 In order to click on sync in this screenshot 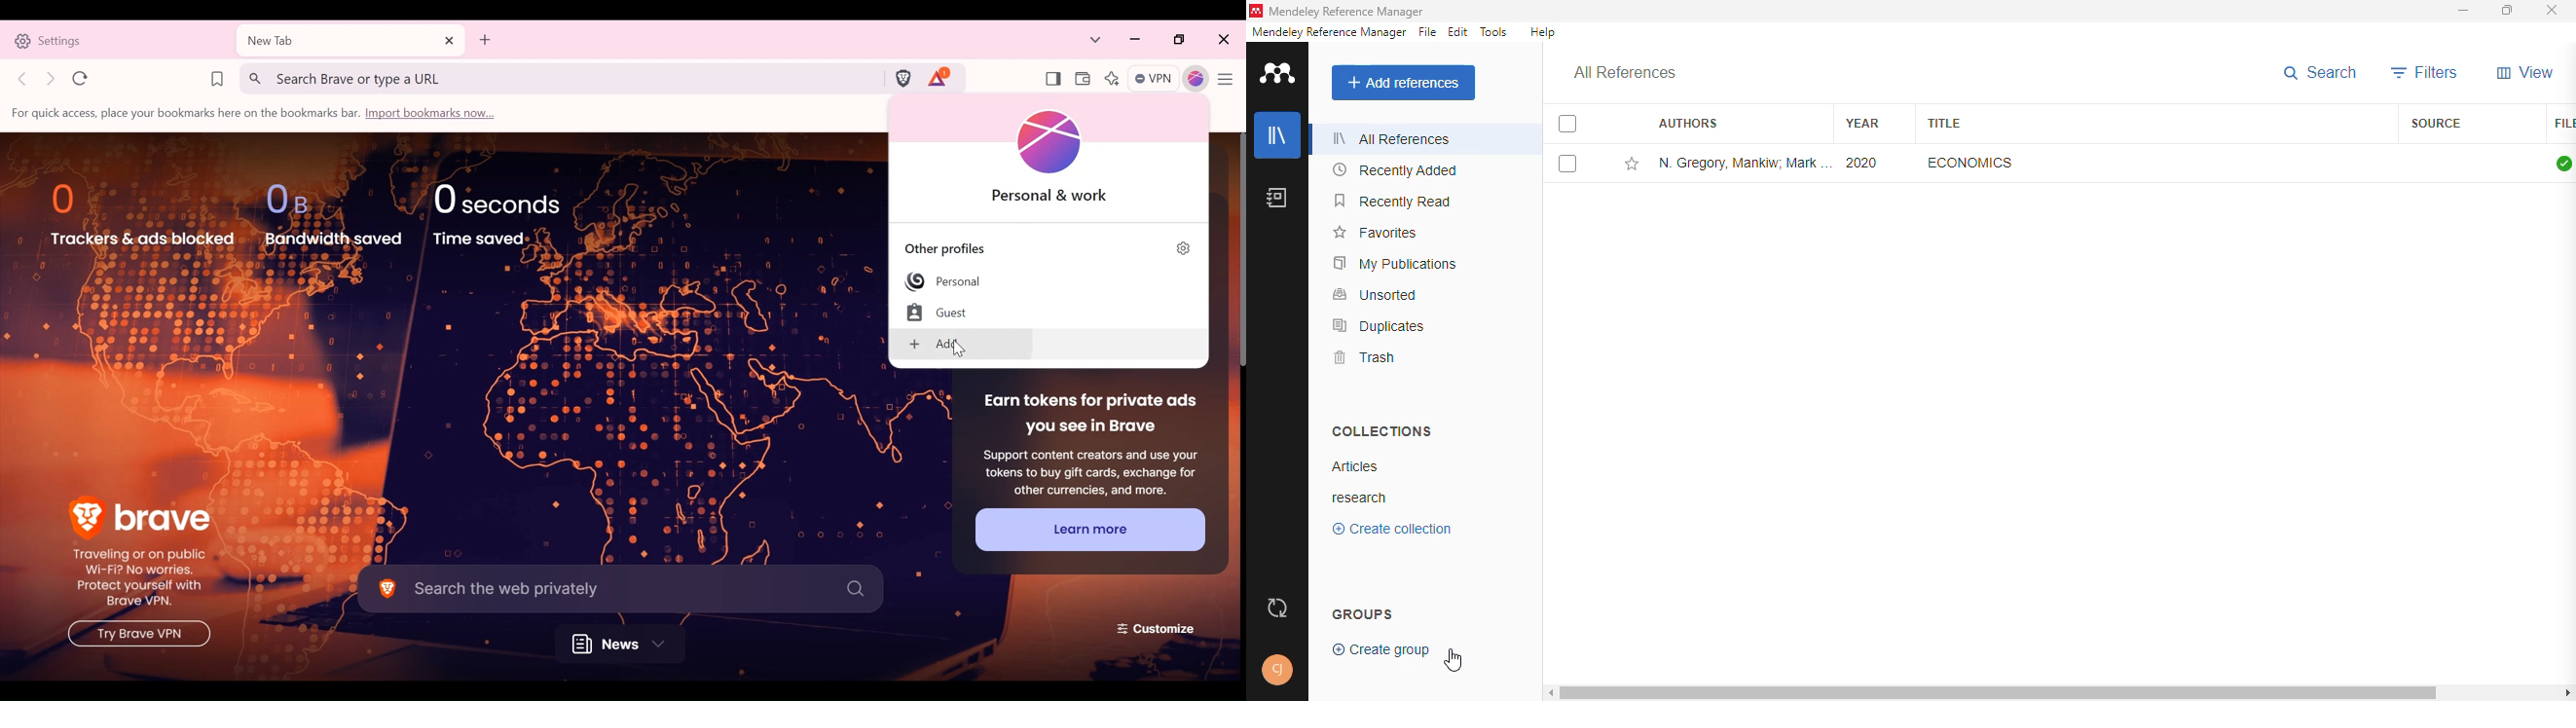, I will do `click(1278, 609)`.